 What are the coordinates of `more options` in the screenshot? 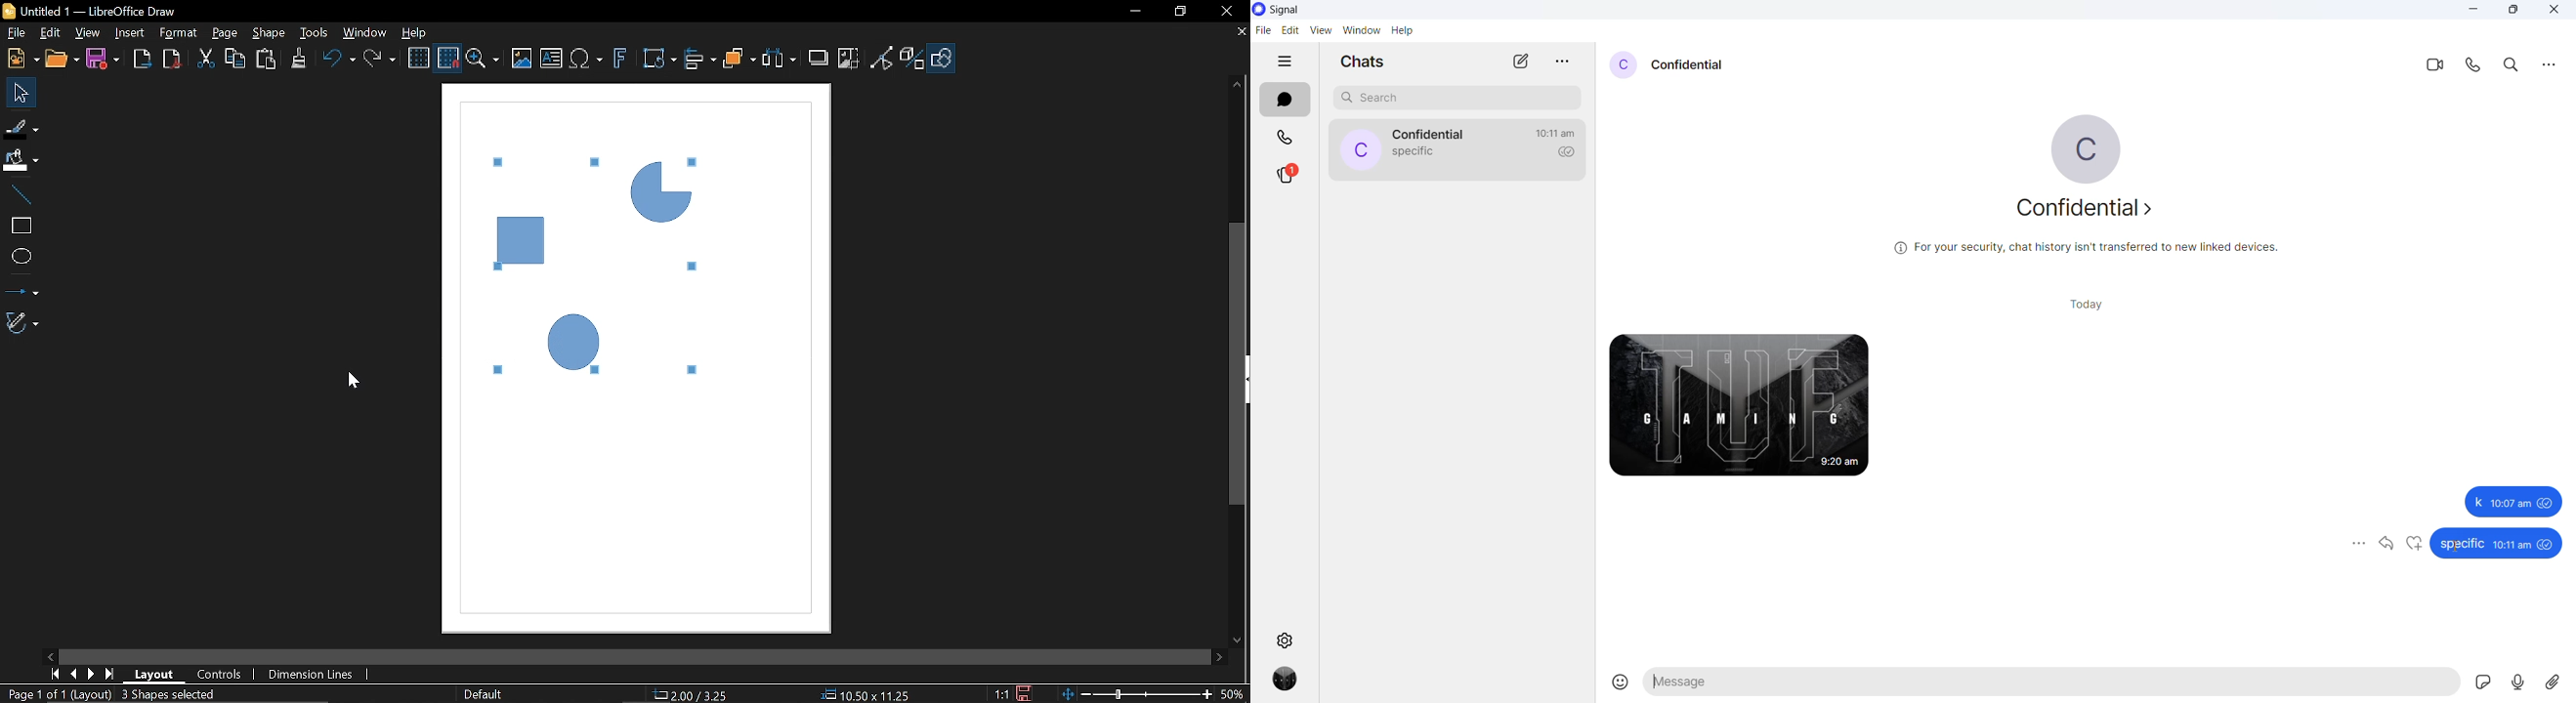 It's located at (1563, 60).